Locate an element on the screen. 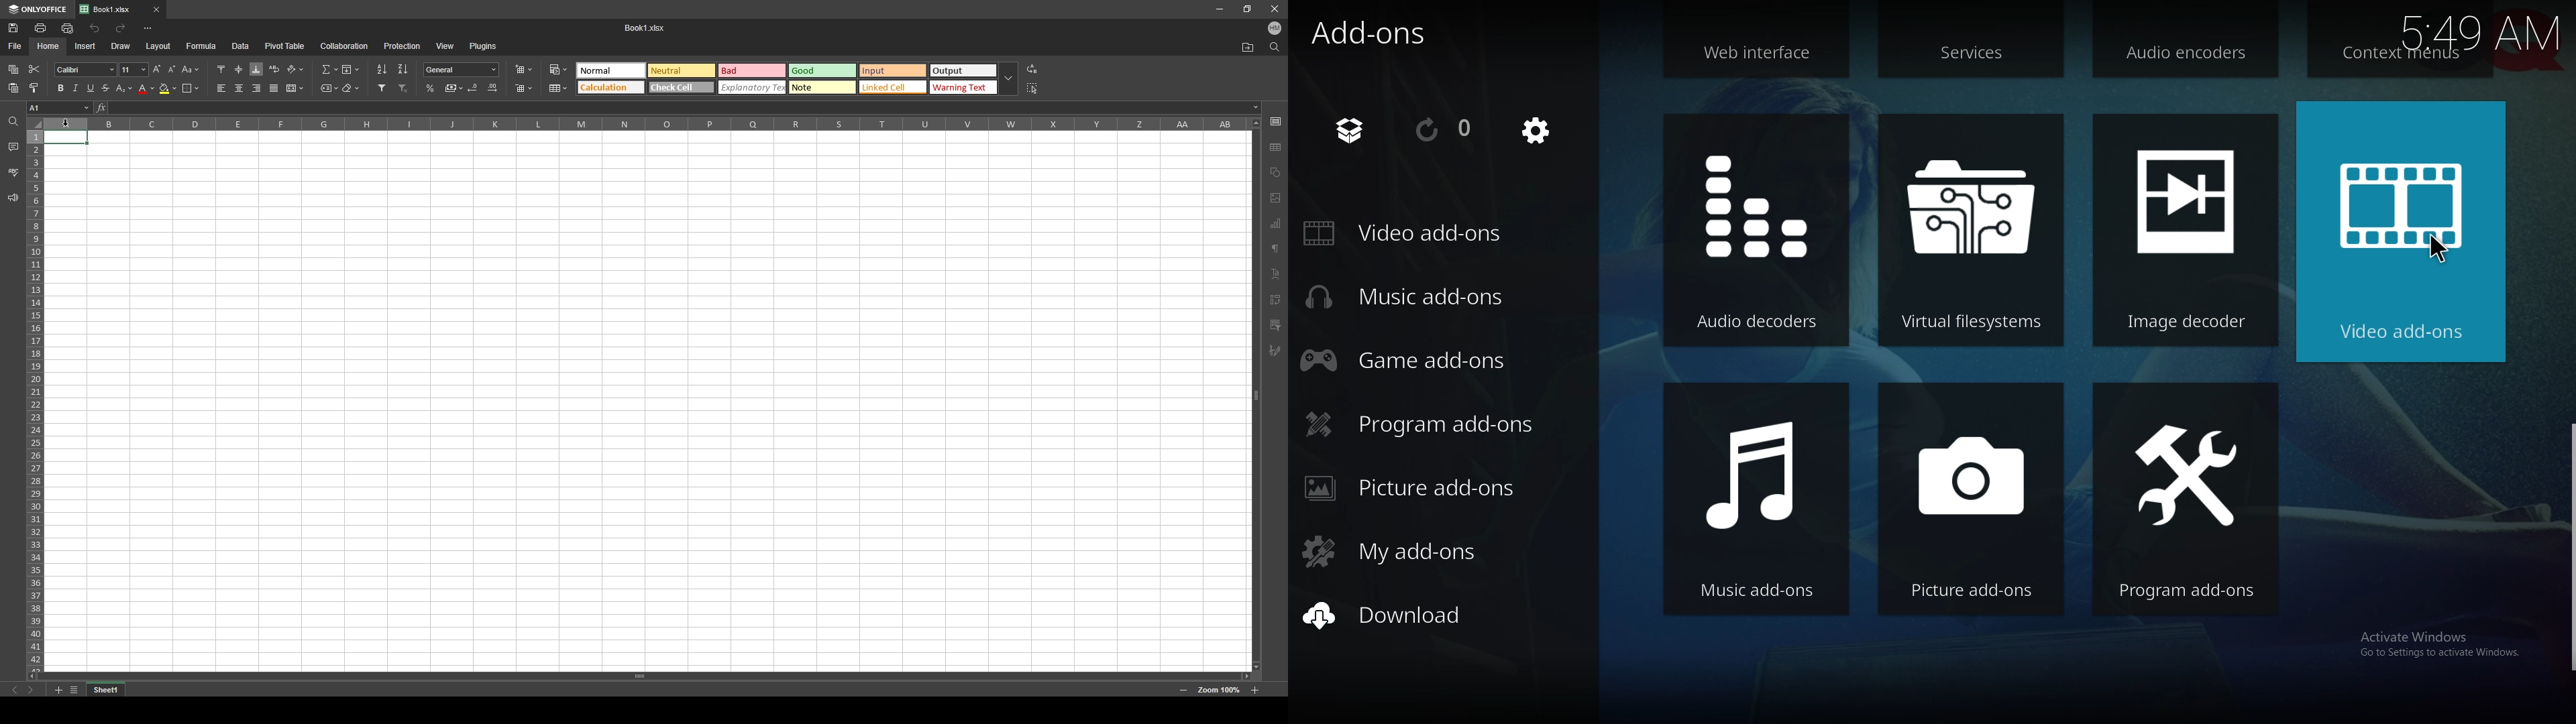 This screenshot has width=2576, height=728. add on browser is located at coordinates (1350, 130).